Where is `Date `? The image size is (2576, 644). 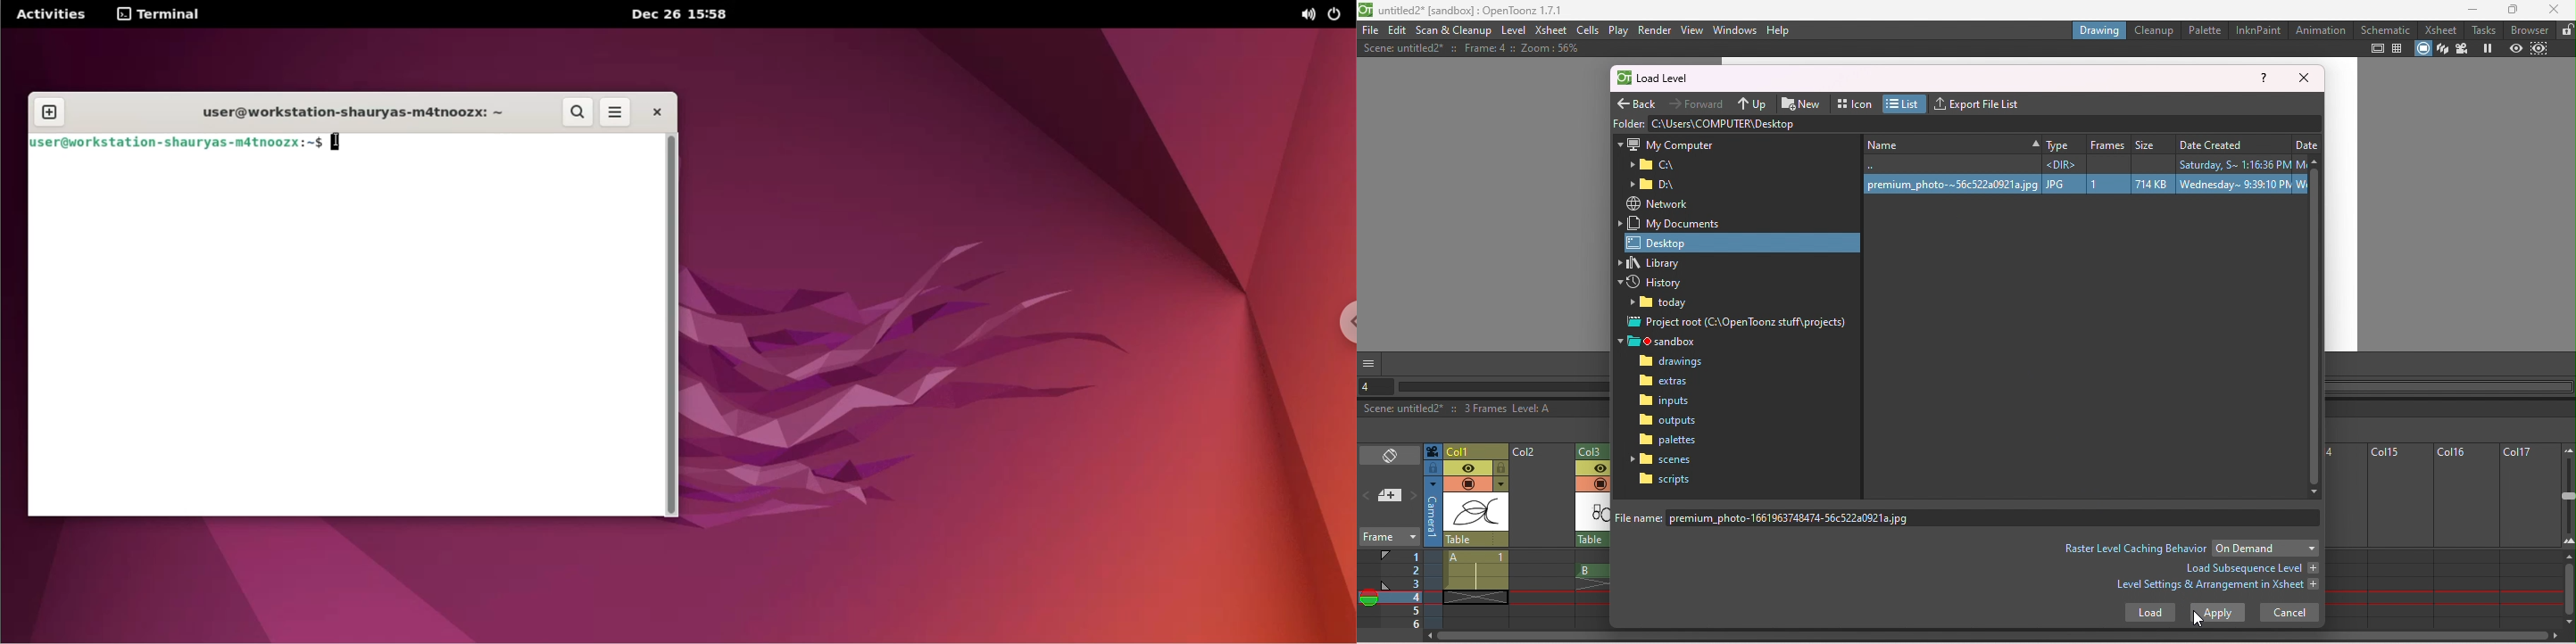
Date  is located at coordinates (2306, 142).